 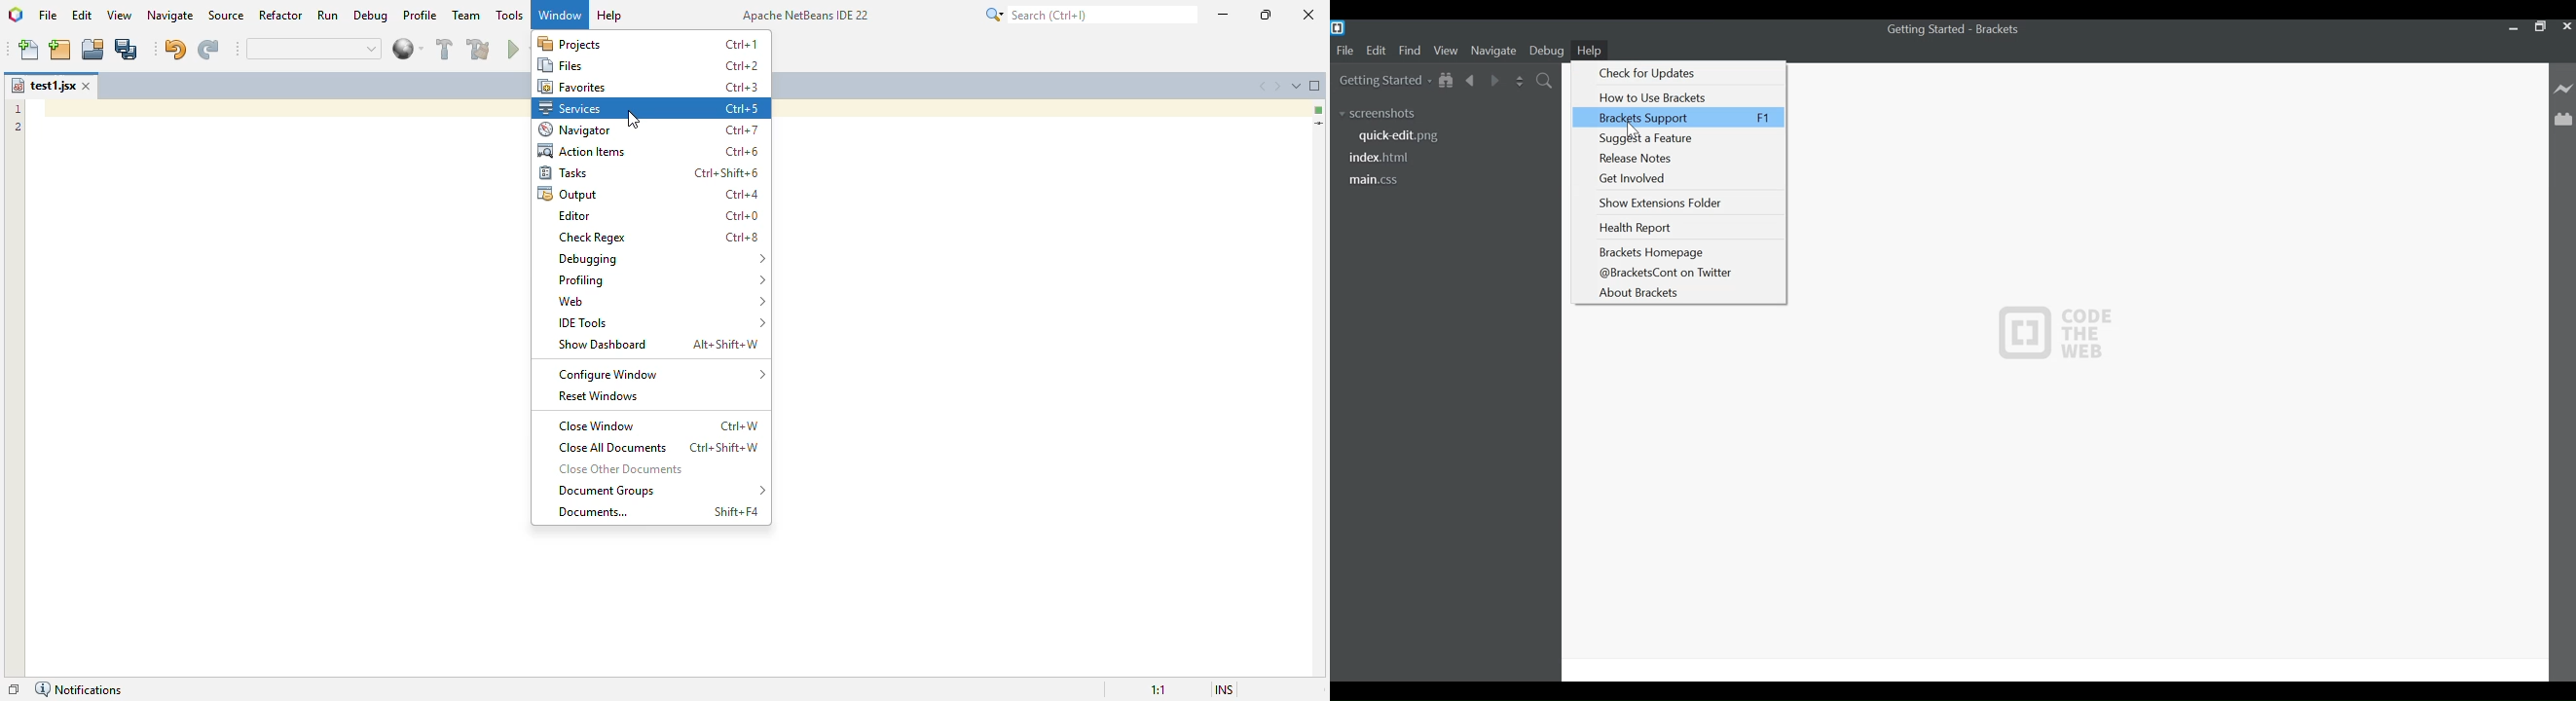 What do you see at coordinates (2564, 89) in the screenshot?
I see `Live Preview` at bounding box center [2564, 89].